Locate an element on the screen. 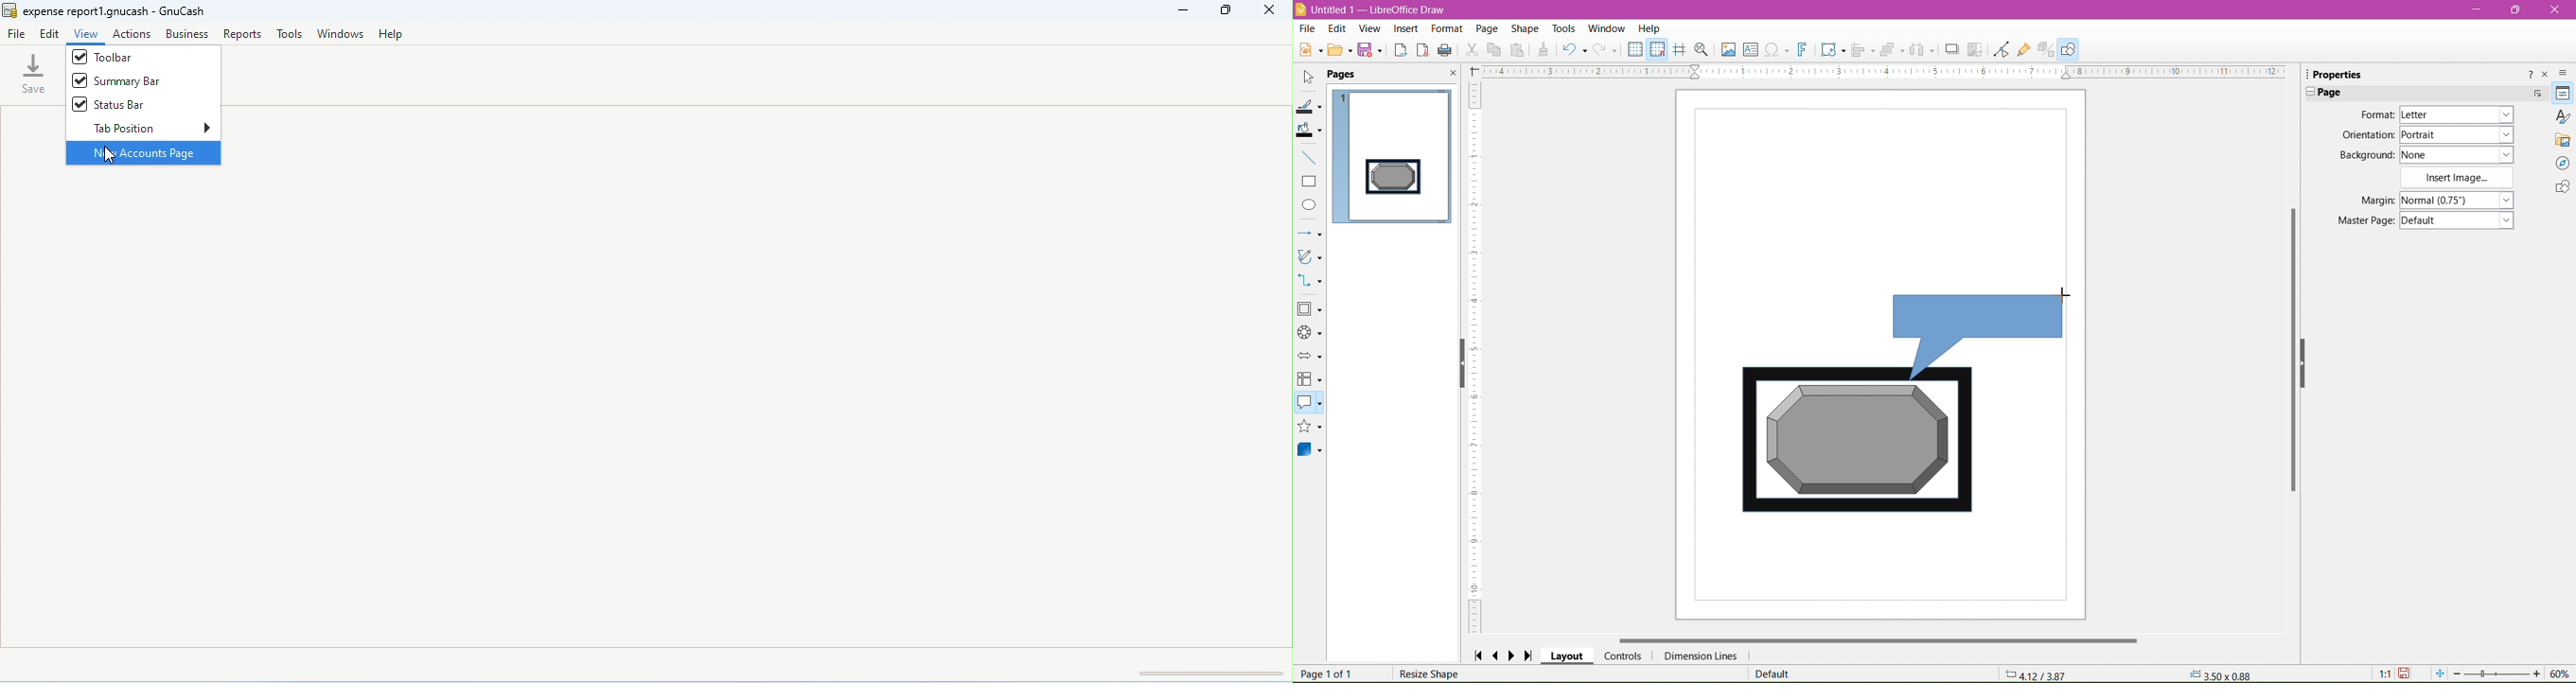 This screenshot has width=2576, height=700. Paste is located at coordinates (1519, 49).